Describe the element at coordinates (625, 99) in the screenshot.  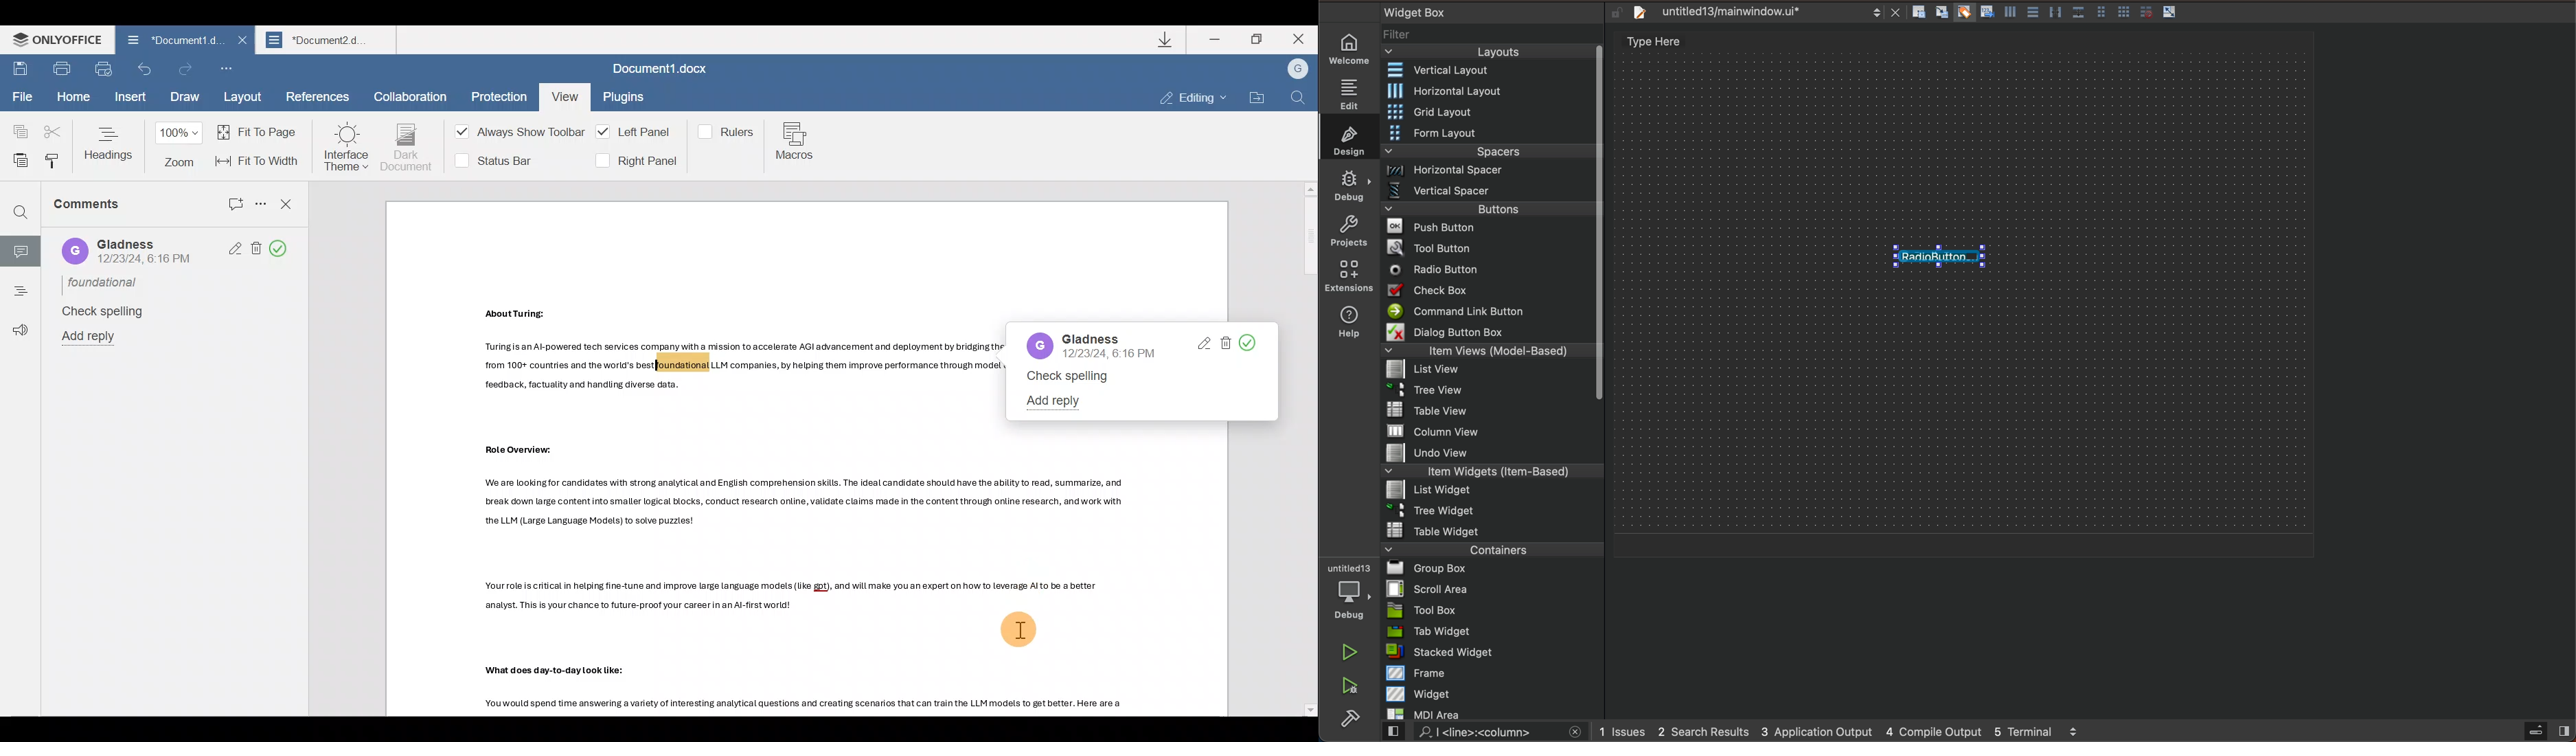
I see `Plugins` at that location.